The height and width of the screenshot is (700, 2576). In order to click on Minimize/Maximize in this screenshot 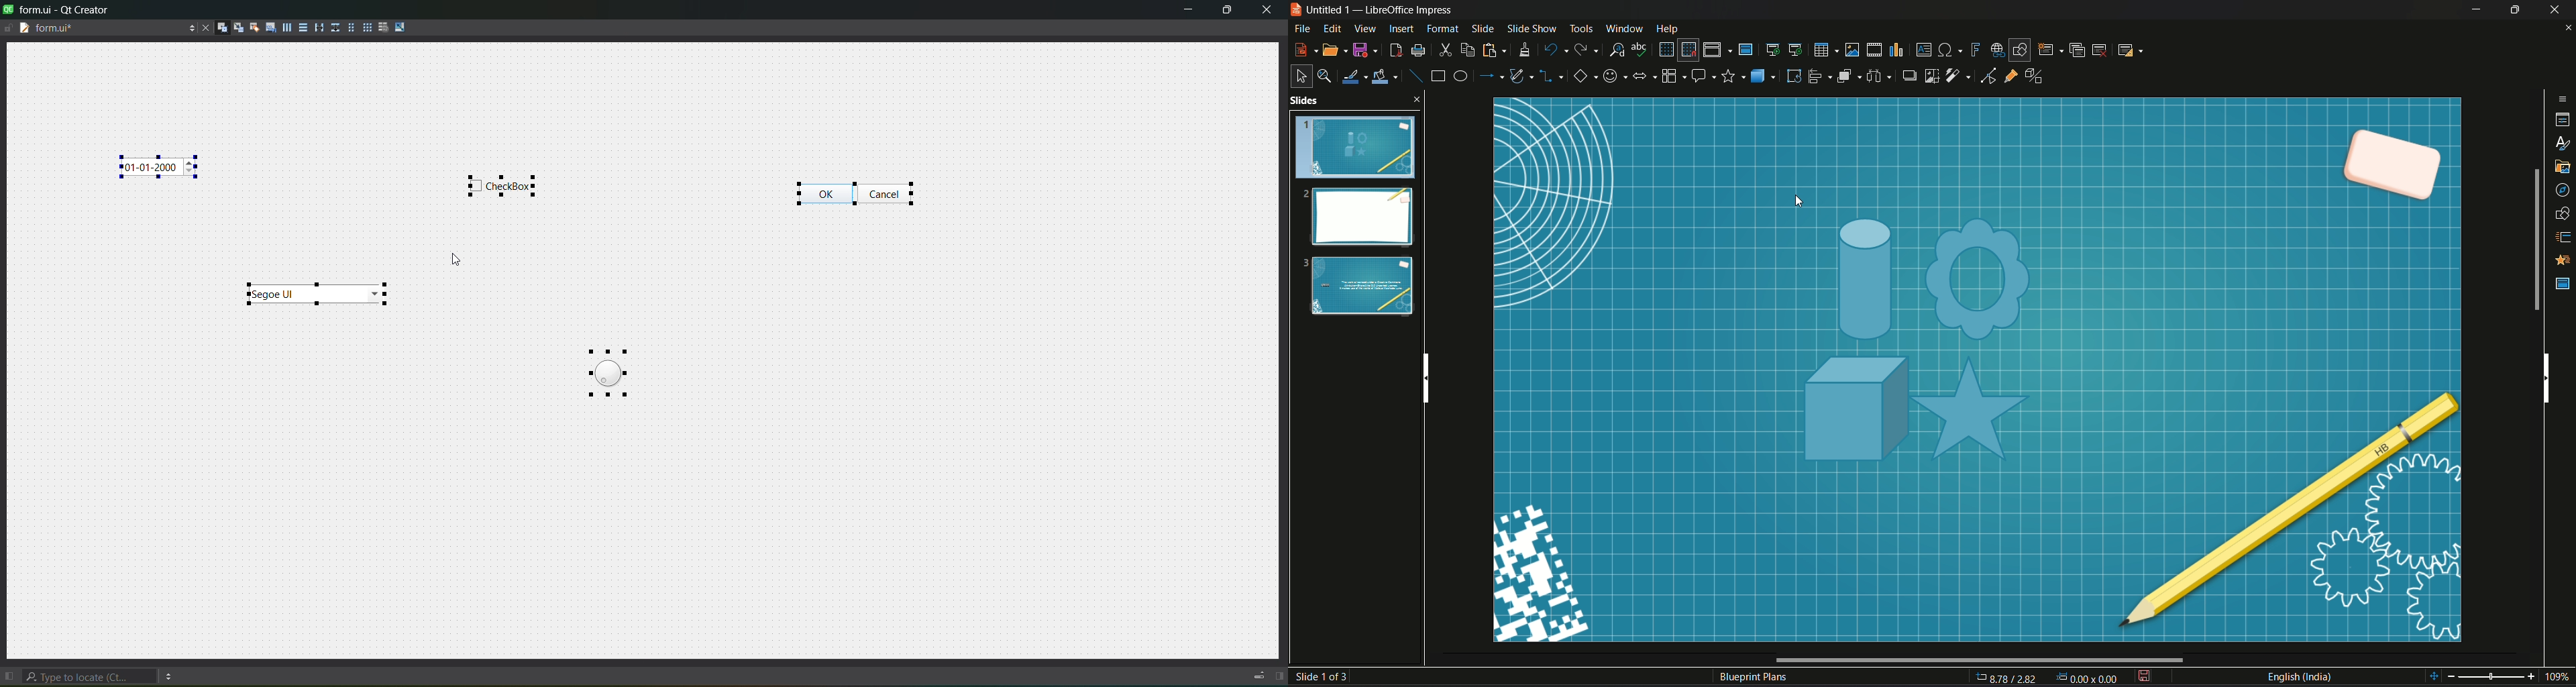, I will do `click(2514, 9)`.